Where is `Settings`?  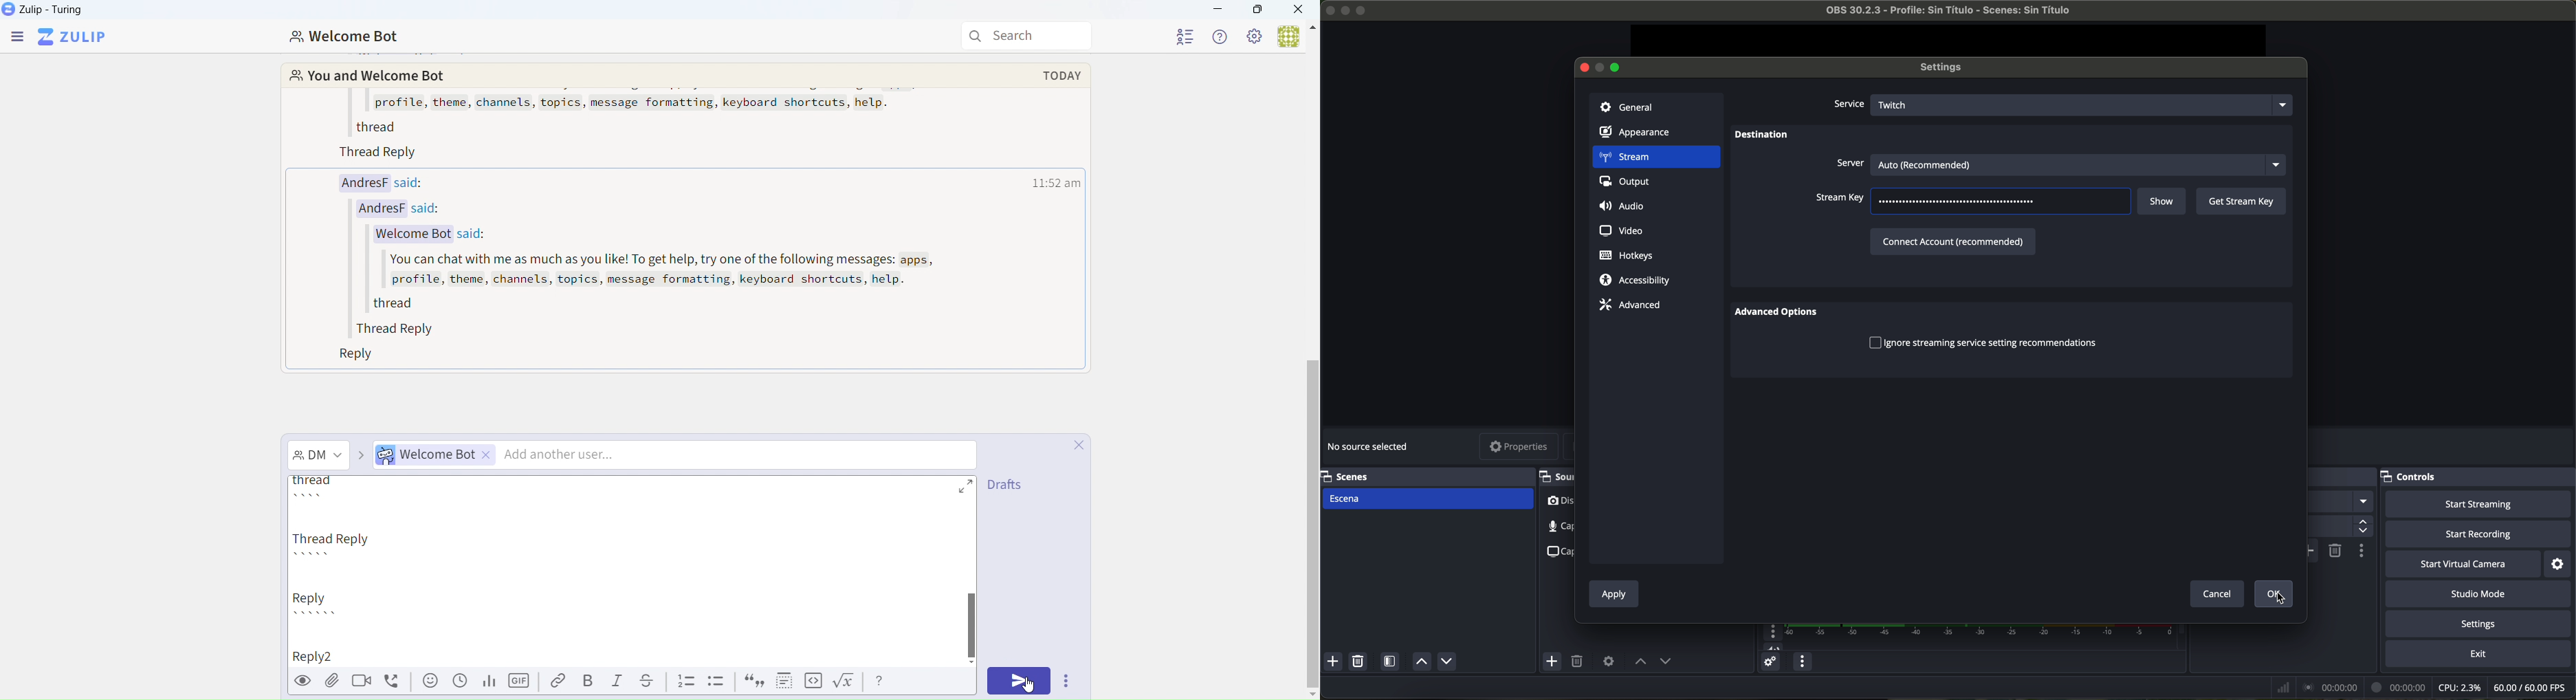
Settings is located at coordinates (1254, 36).